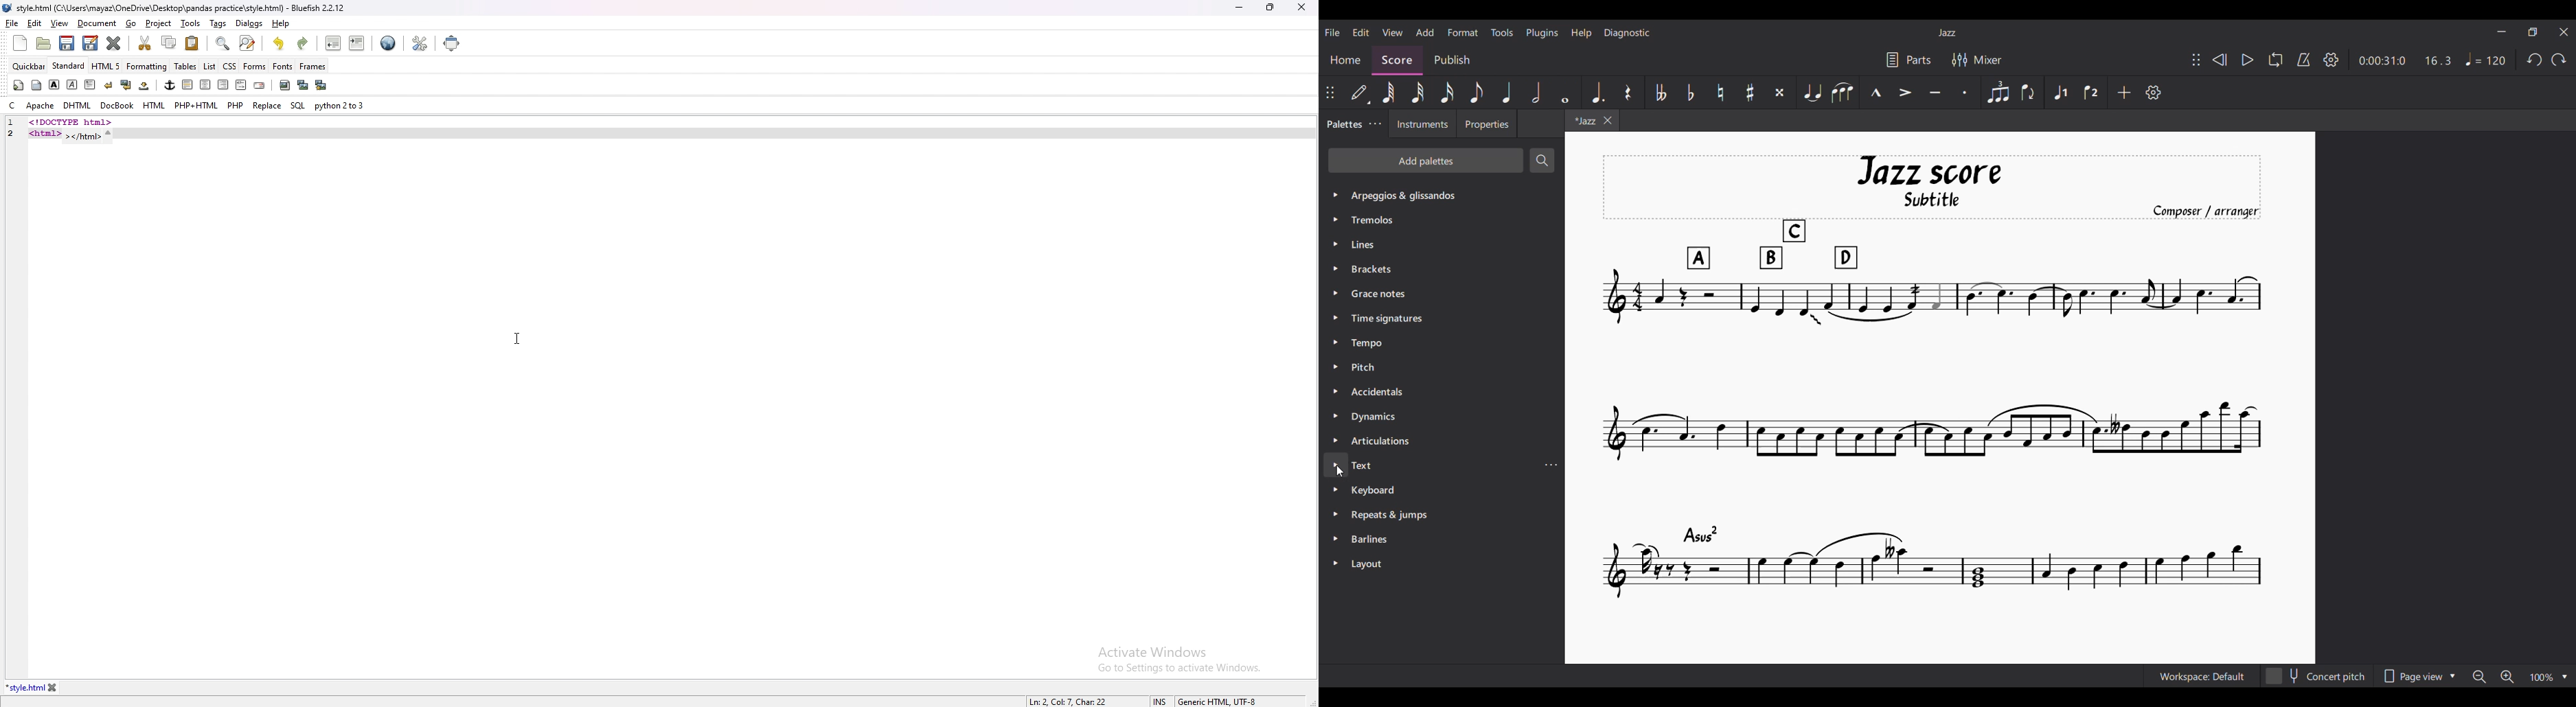 The width and height of the screenshot is (2576, 728). I want to click on document, so click(98, 24).